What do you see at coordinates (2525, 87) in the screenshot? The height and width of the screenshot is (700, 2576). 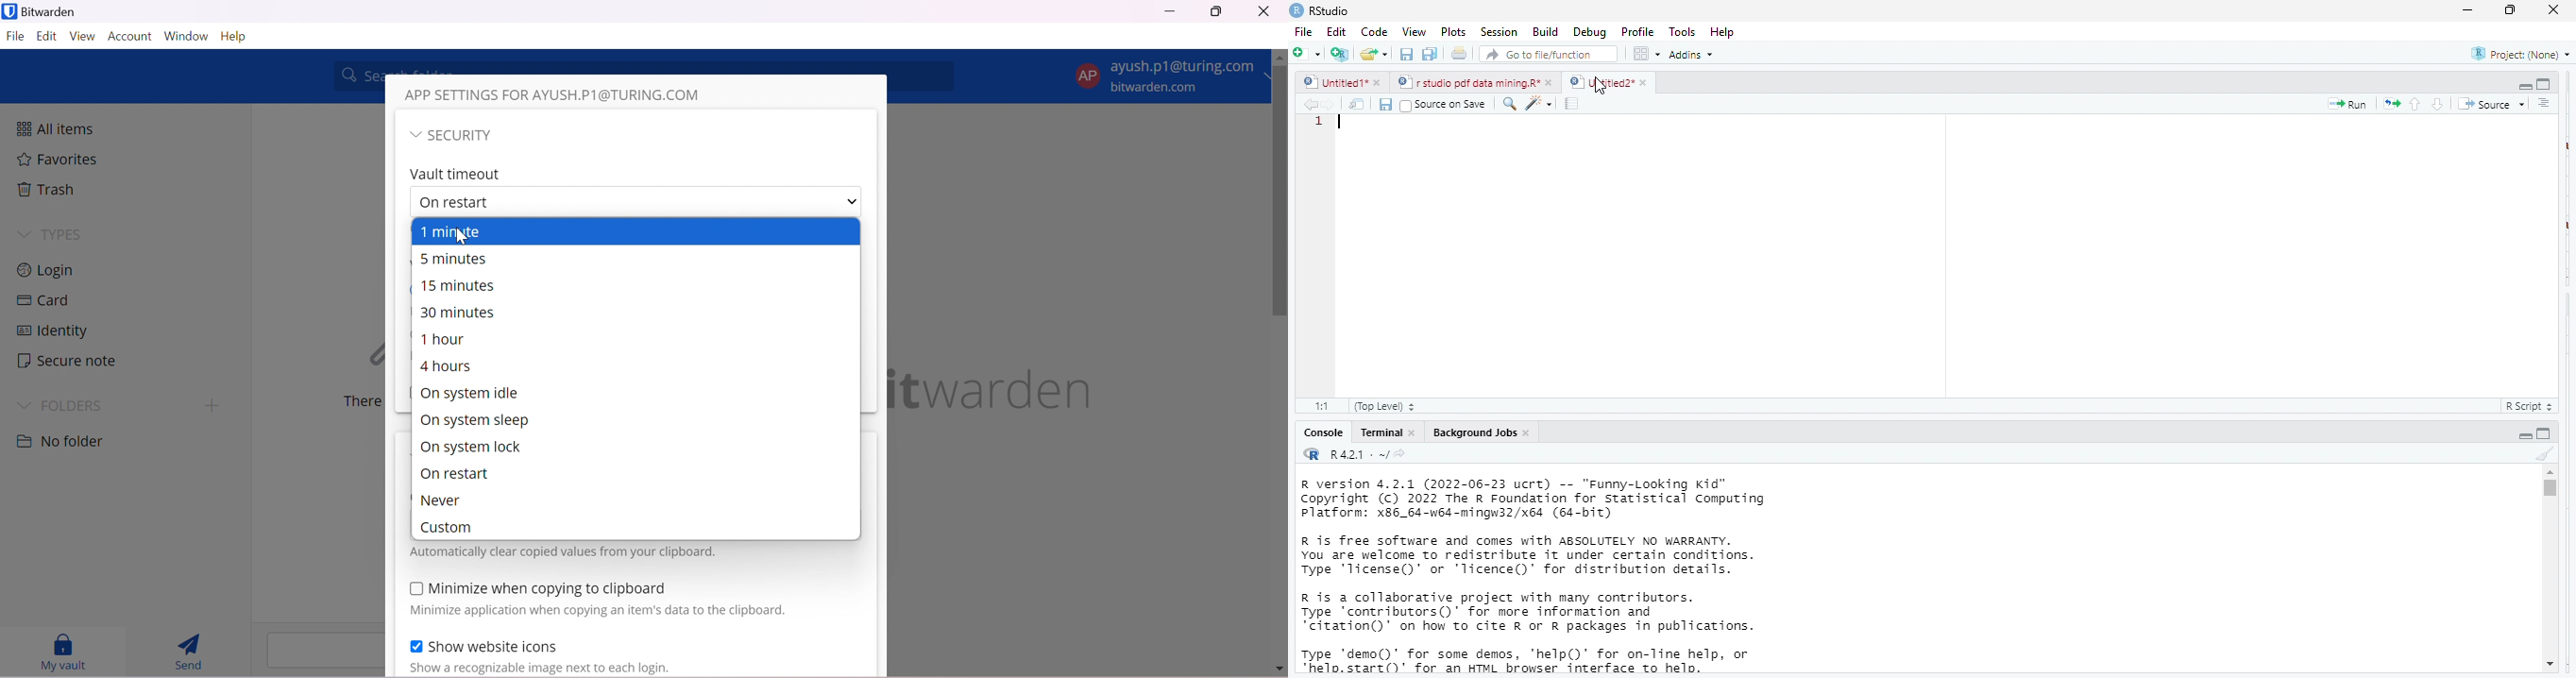 I see `hide r script` at bounding box center [2525, 87].